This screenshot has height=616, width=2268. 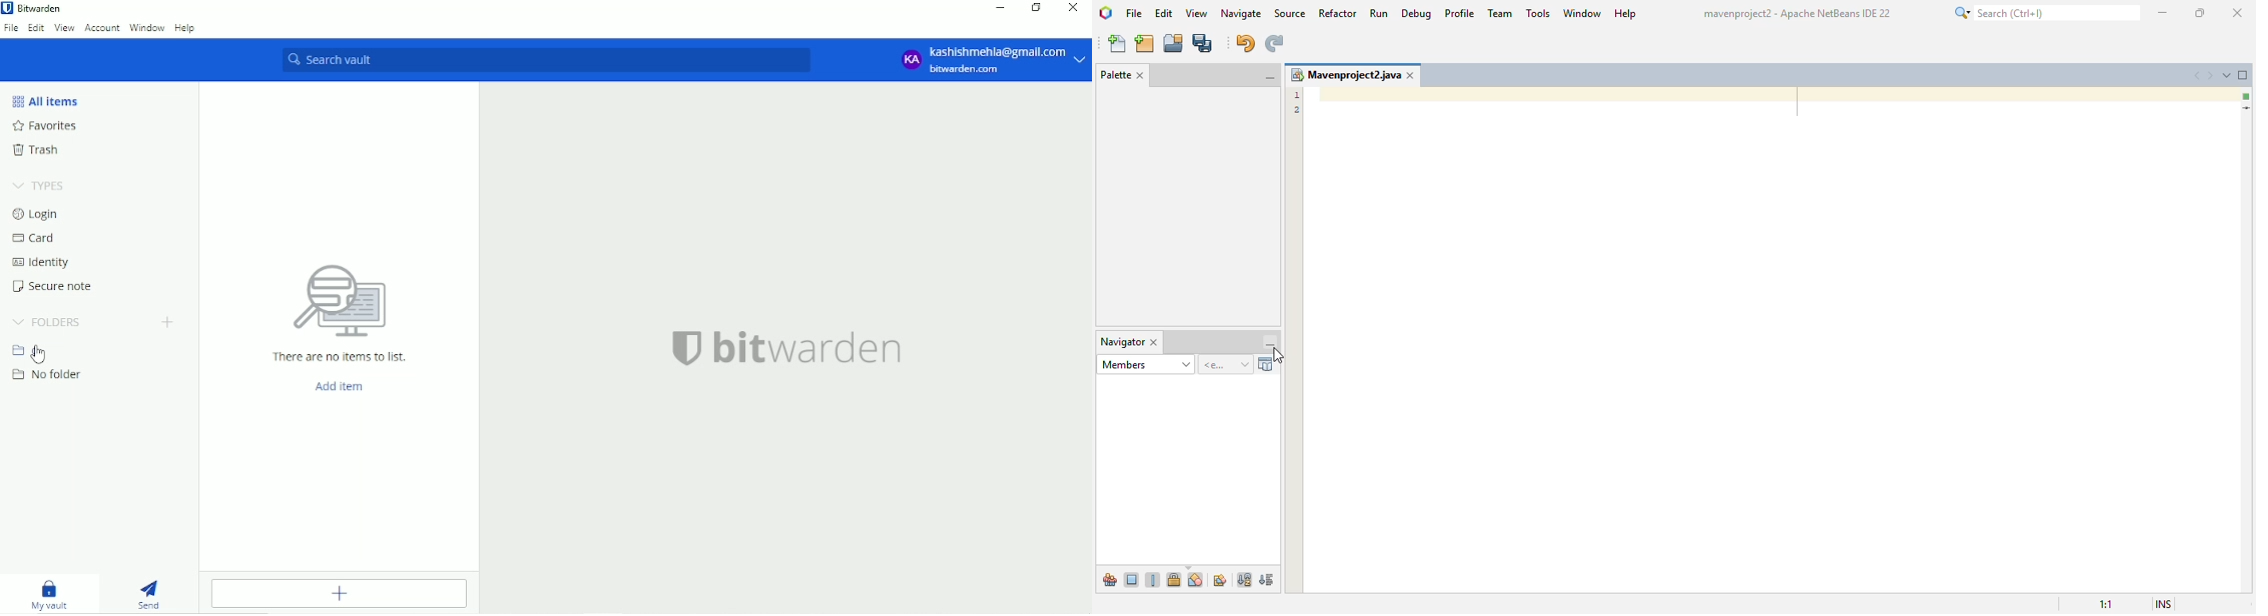 I want to click on No folder, so click(x=49, y=375).